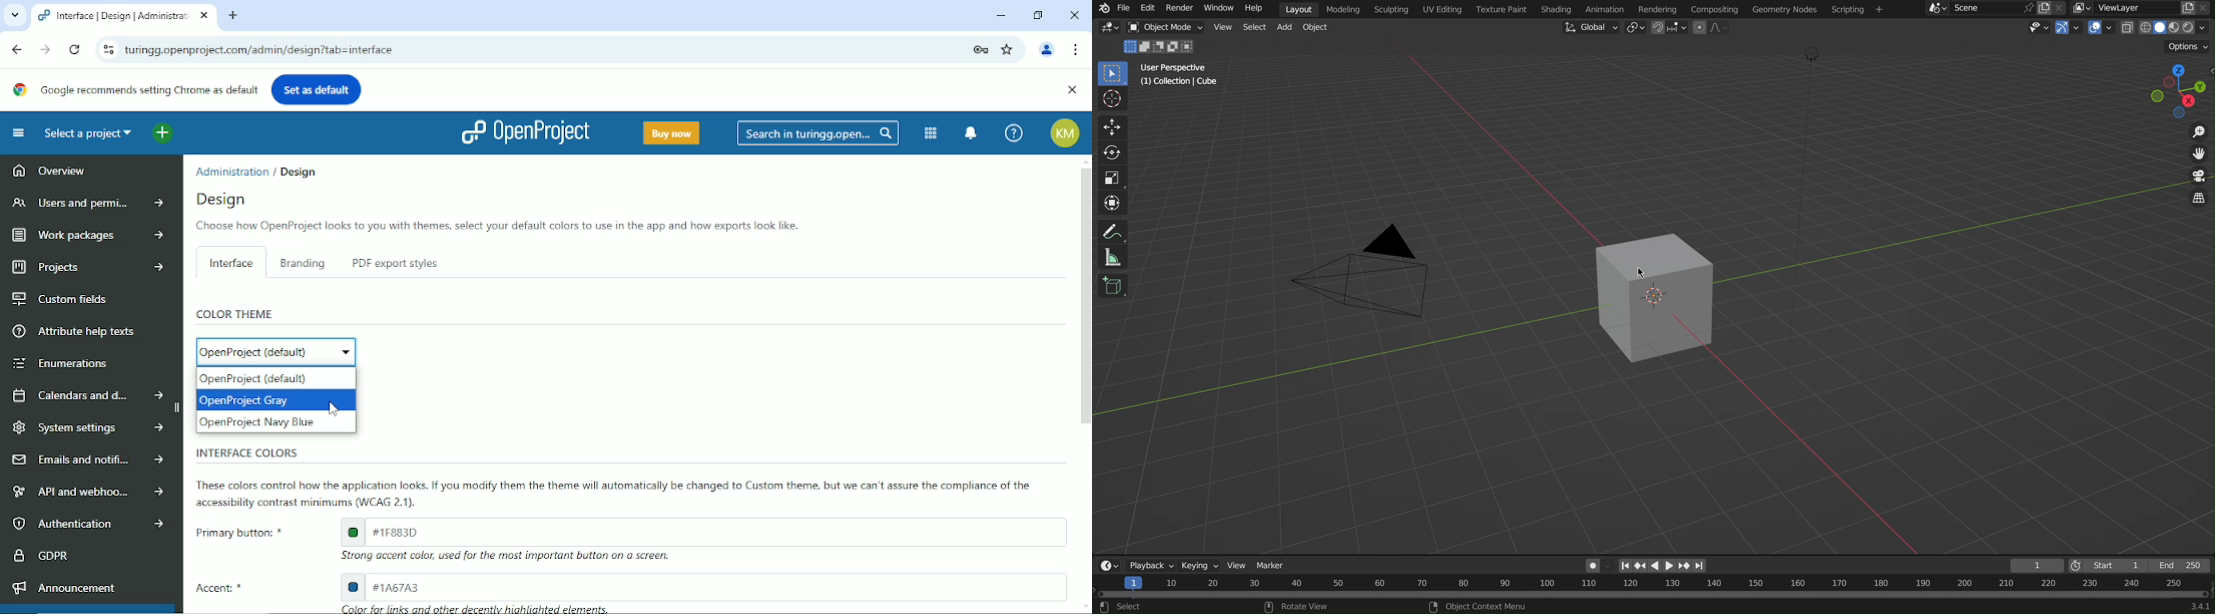  Describe the element at coordinates (84, 204) in the screenshot. I see `Users and permissions` at that location.